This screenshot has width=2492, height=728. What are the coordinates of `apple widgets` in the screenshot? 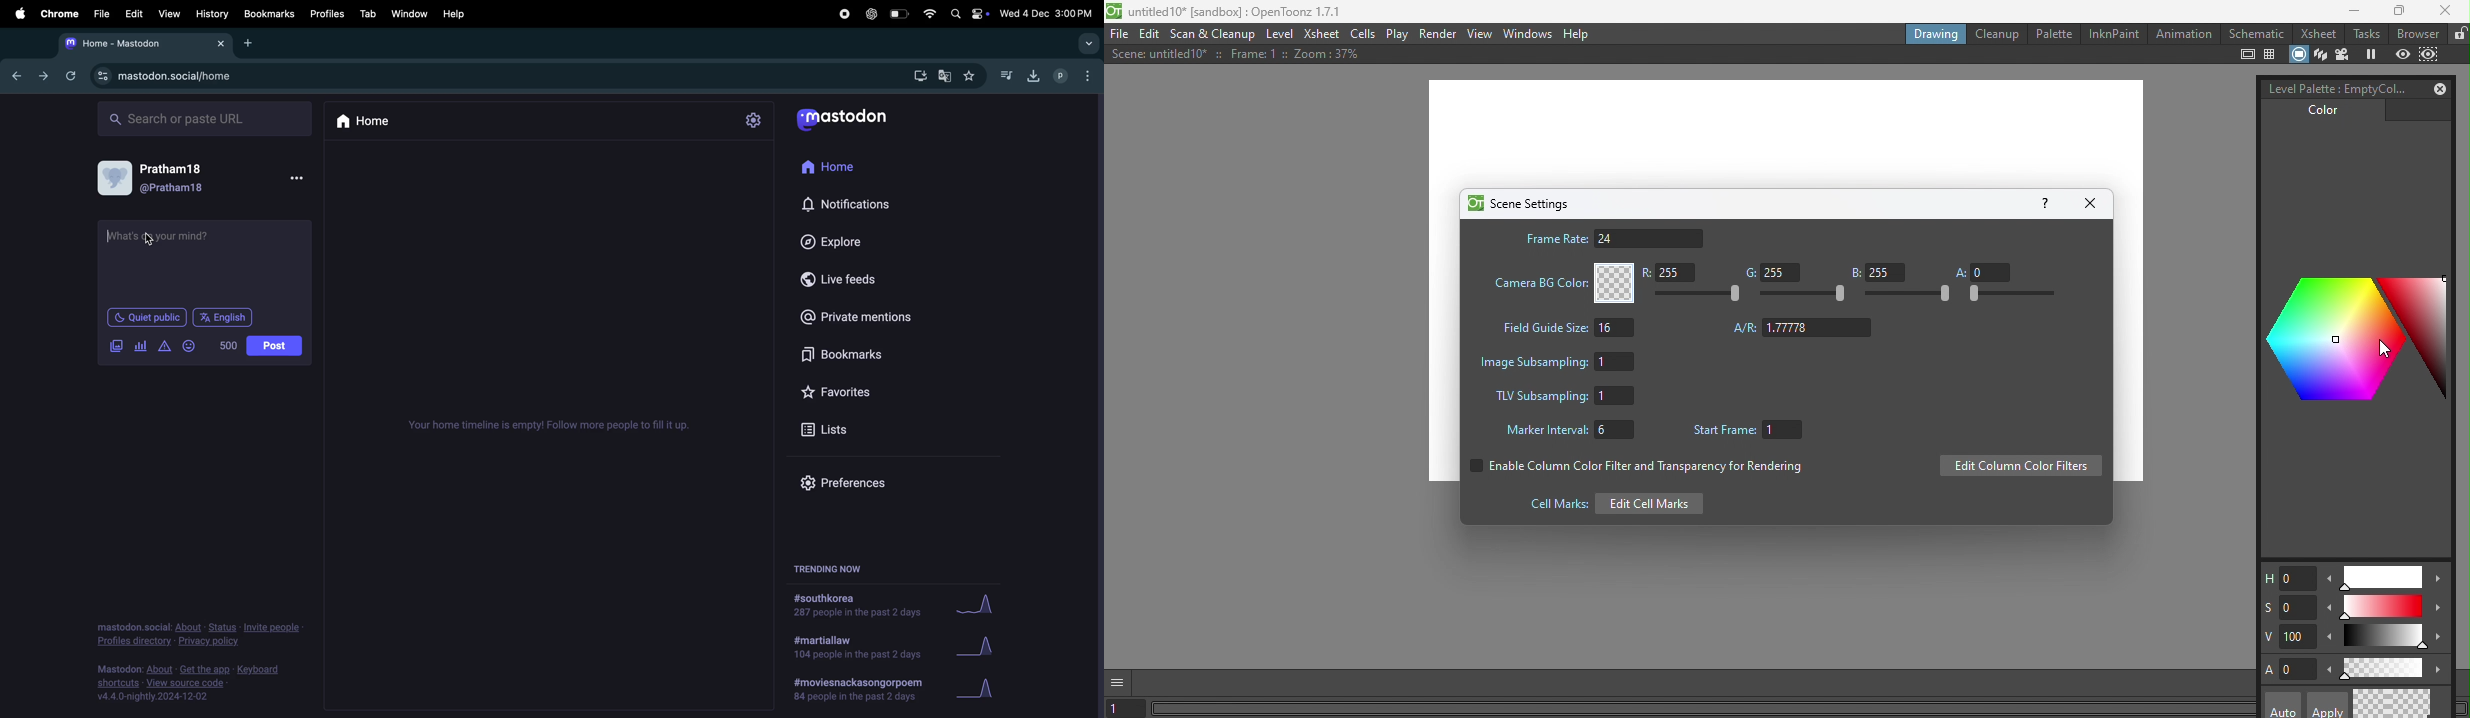 It's located at (967, 15).